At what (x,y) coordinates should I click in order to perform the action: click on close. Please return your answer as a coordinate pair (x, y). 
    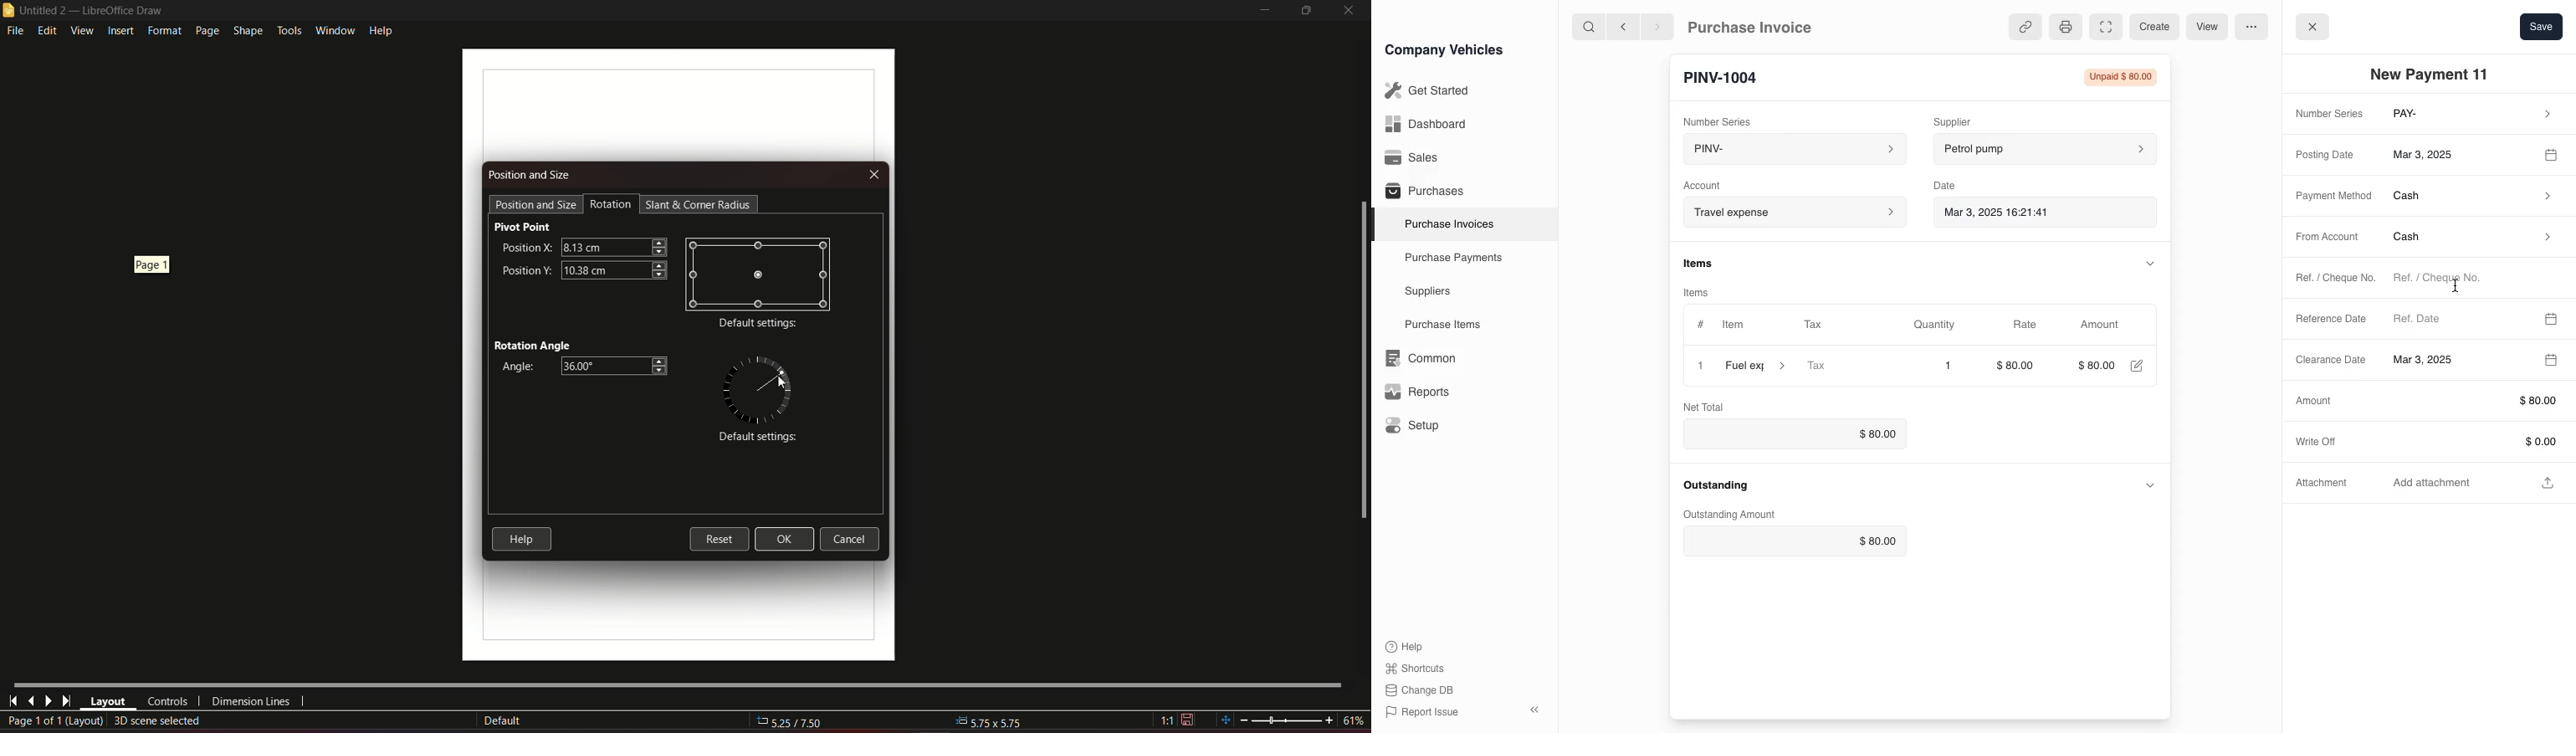
    Looking at the image, I should click on (1350, 10).